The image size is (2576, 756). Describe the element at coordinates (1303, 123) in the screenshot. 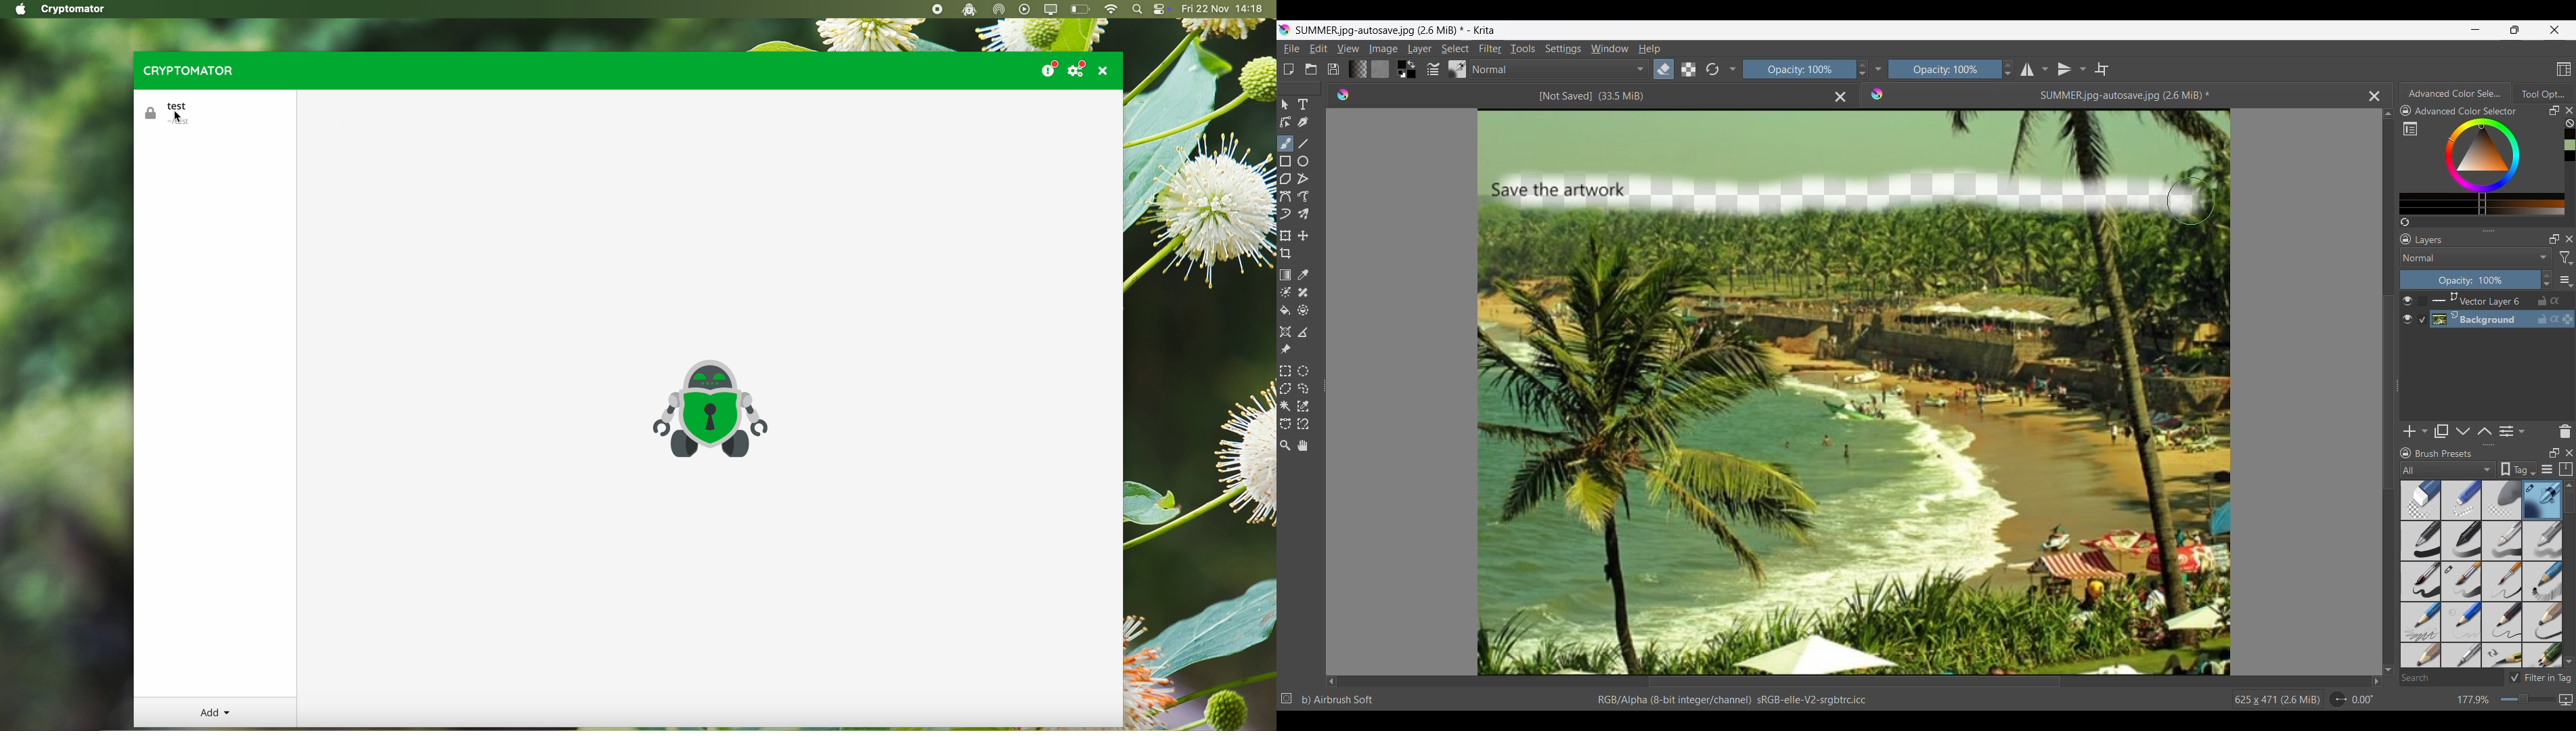

I see `Calligraphy` at that location.